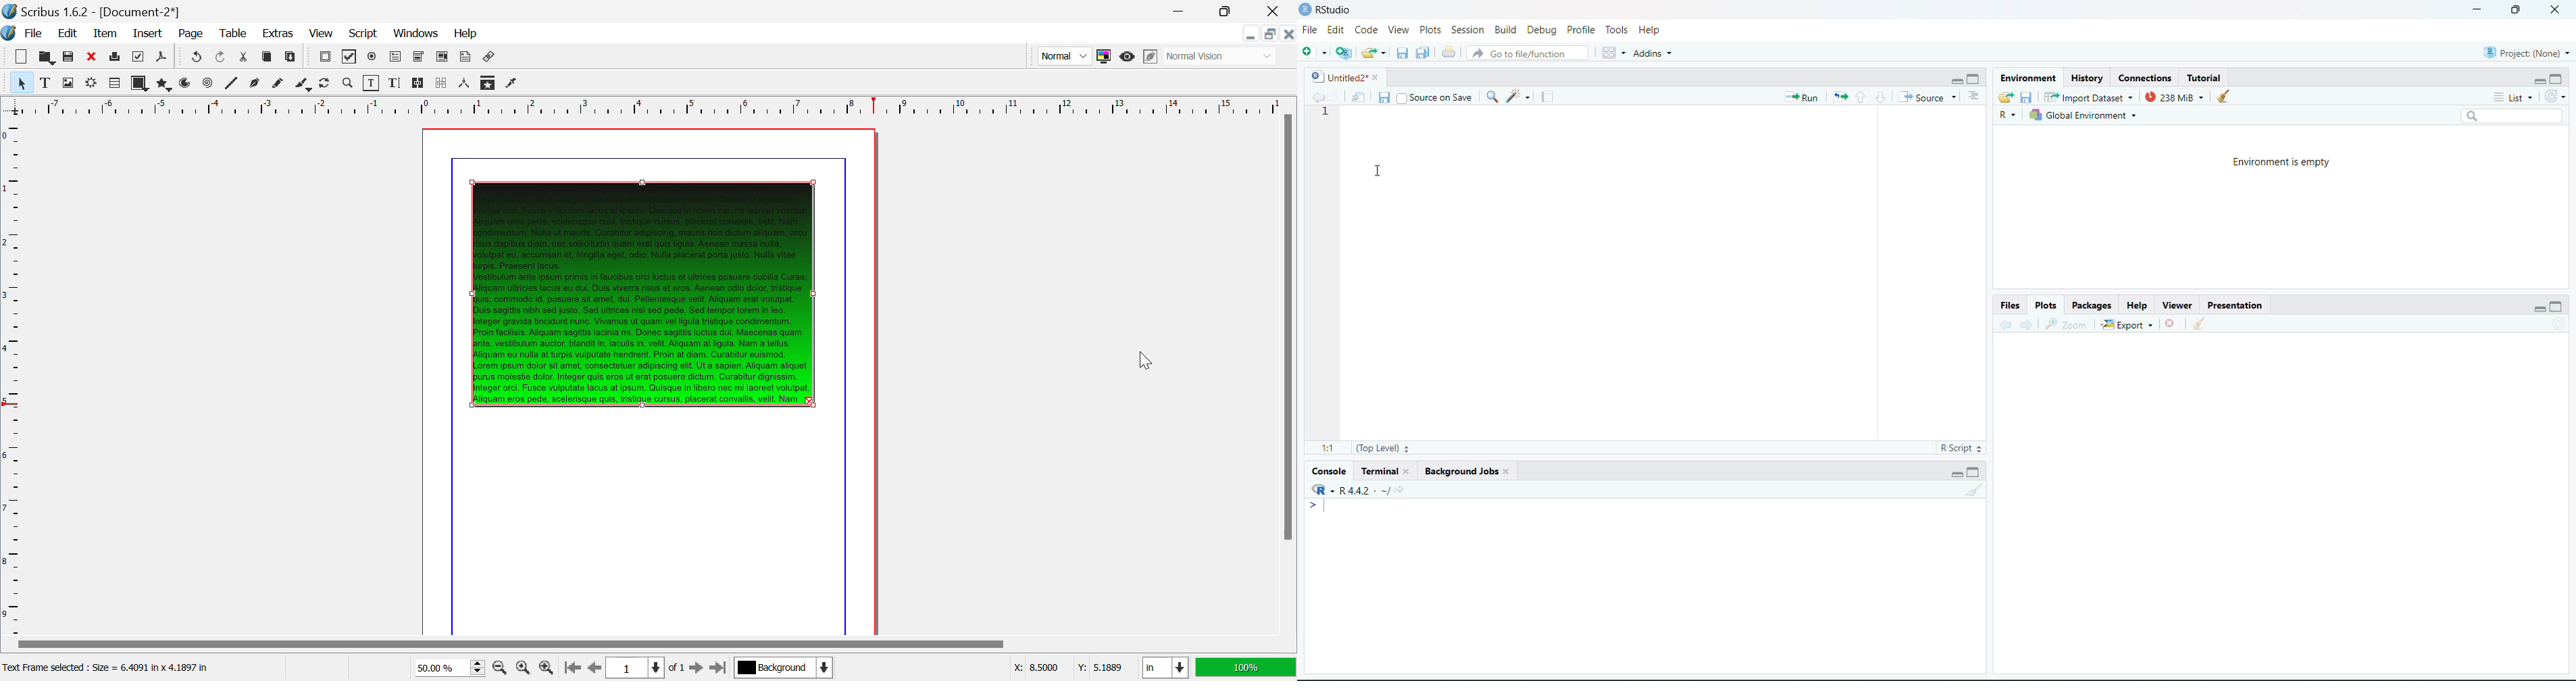 The height and width of the screenshot is (700, 2576). Describe the element at coordinates (46, 56) in the screenshot. I see `Open` at that location.